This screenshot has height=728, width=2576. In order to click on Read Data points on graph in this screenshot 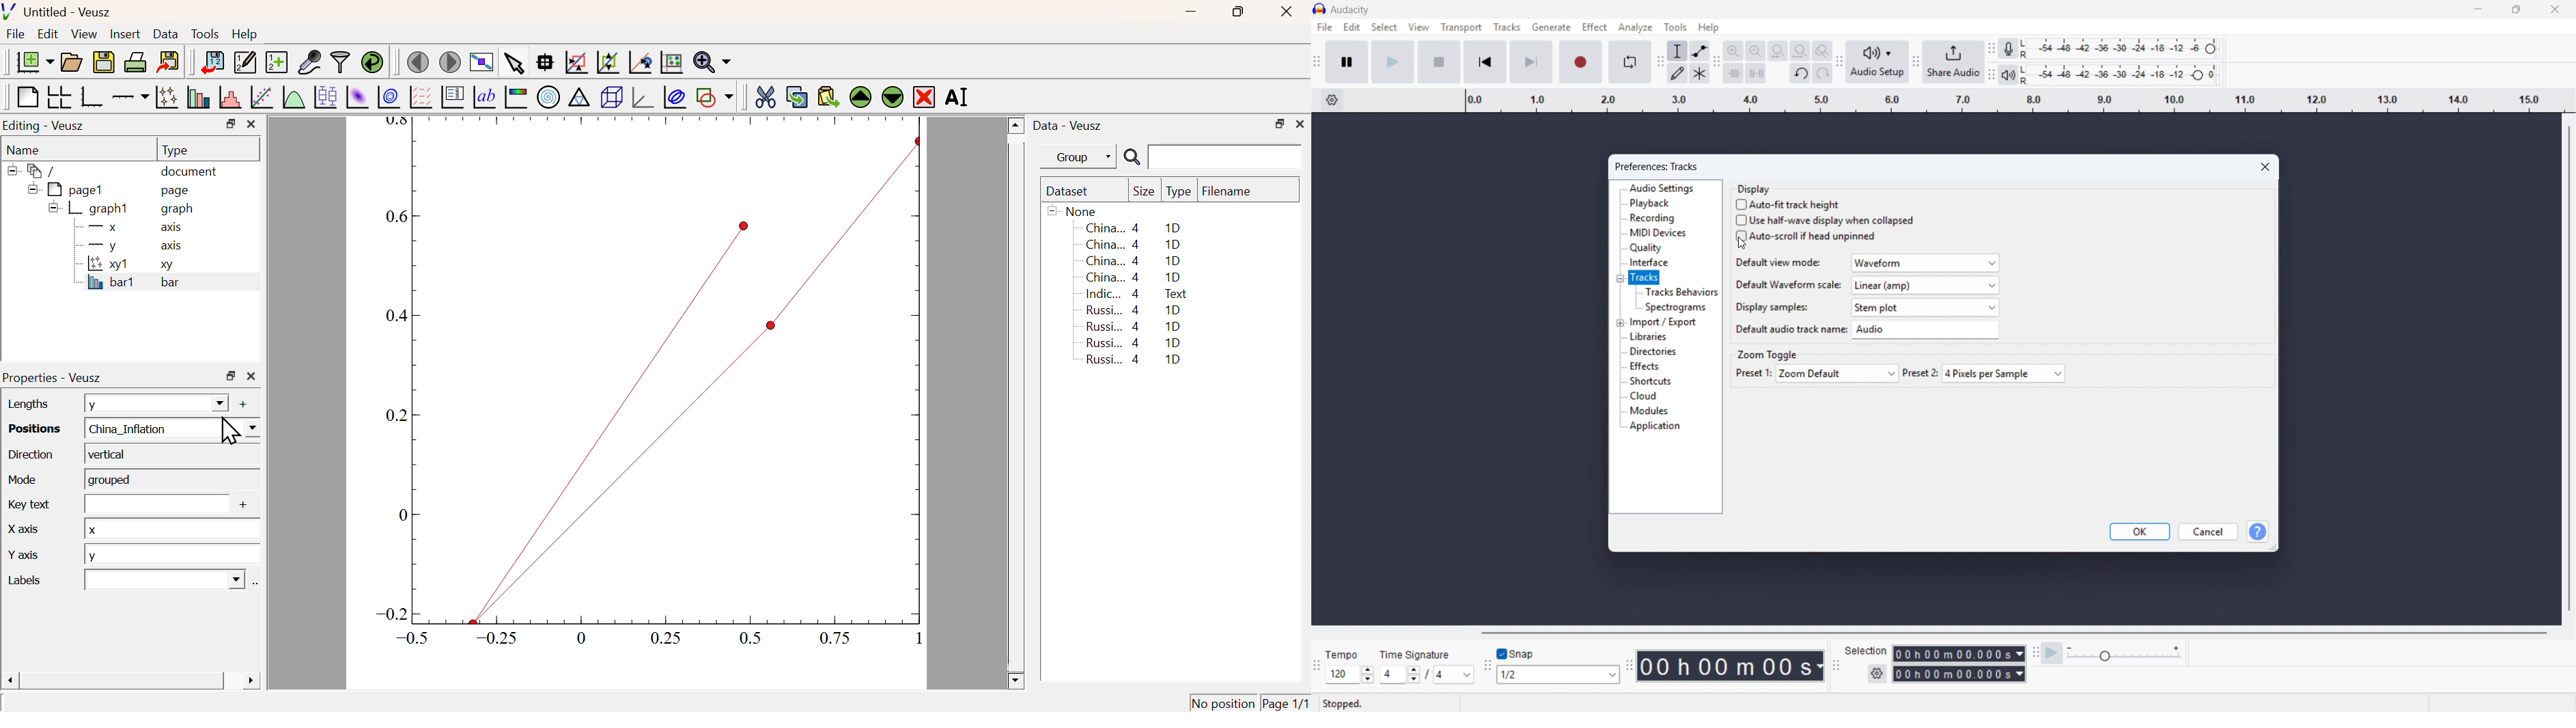, I will do `click(545, 61)`.